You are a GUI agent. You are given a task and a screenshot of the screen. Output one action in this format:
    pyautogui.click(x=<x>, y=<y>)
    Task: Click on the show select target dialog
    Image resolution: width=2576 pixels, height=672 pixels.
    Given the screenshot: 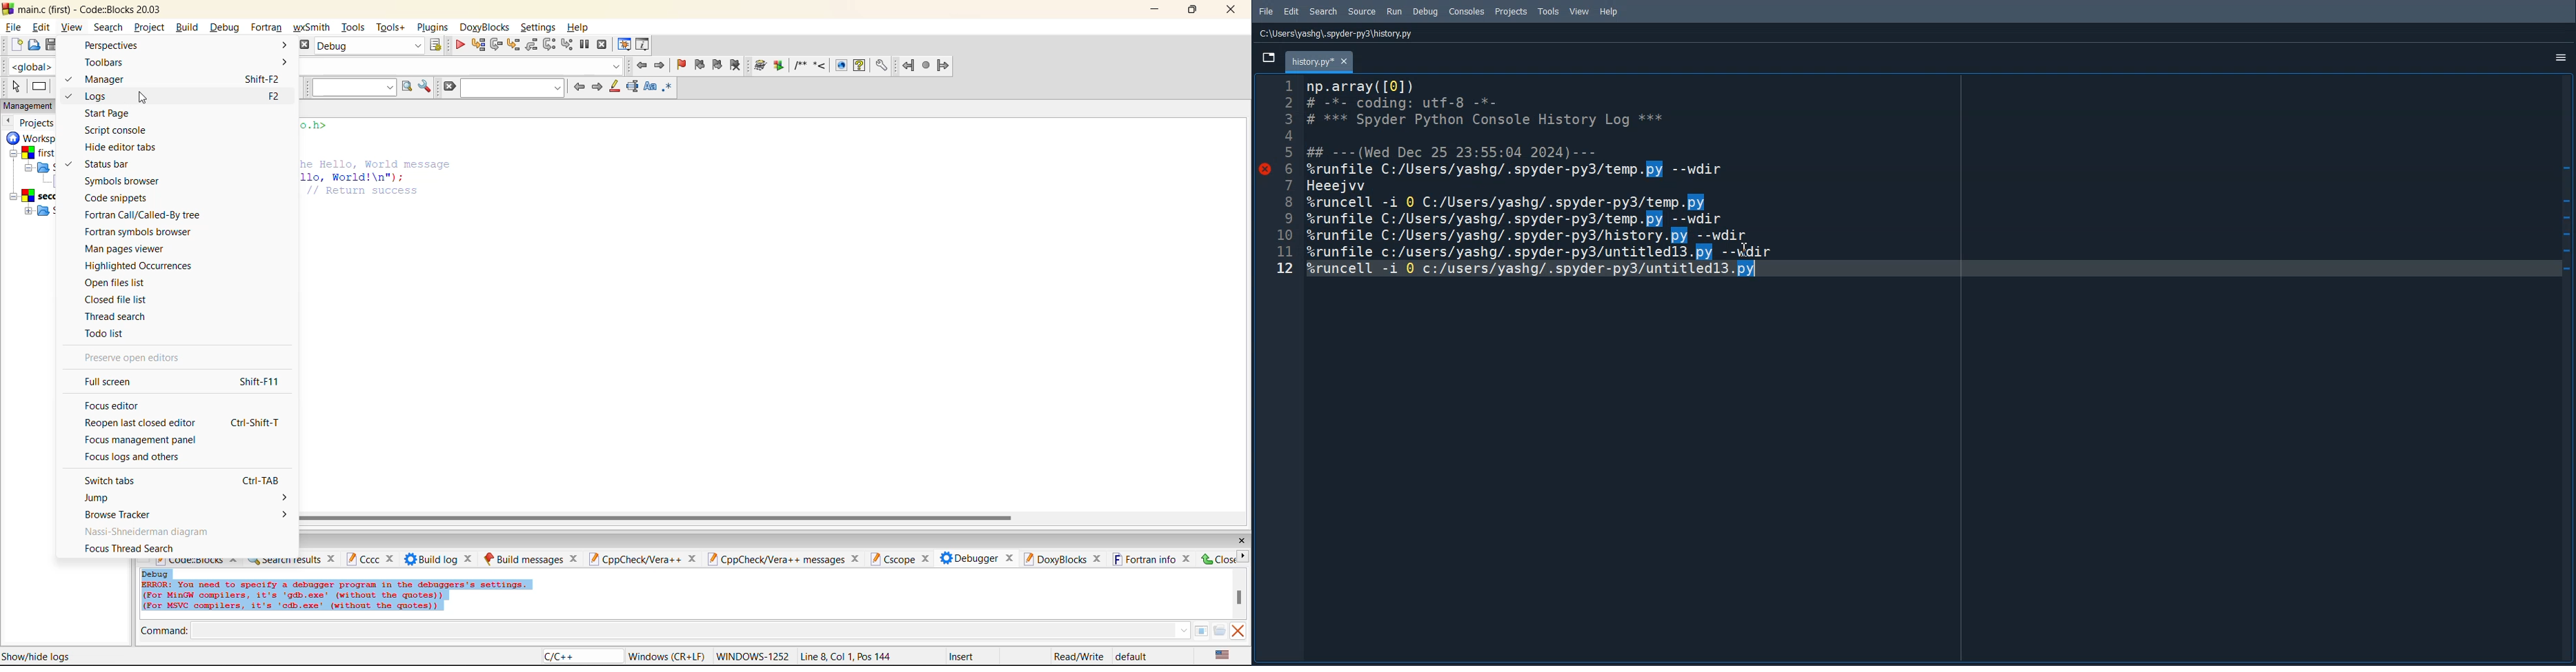 What is the action you would take?
    pyautogui.click(x=438, y=47)
    